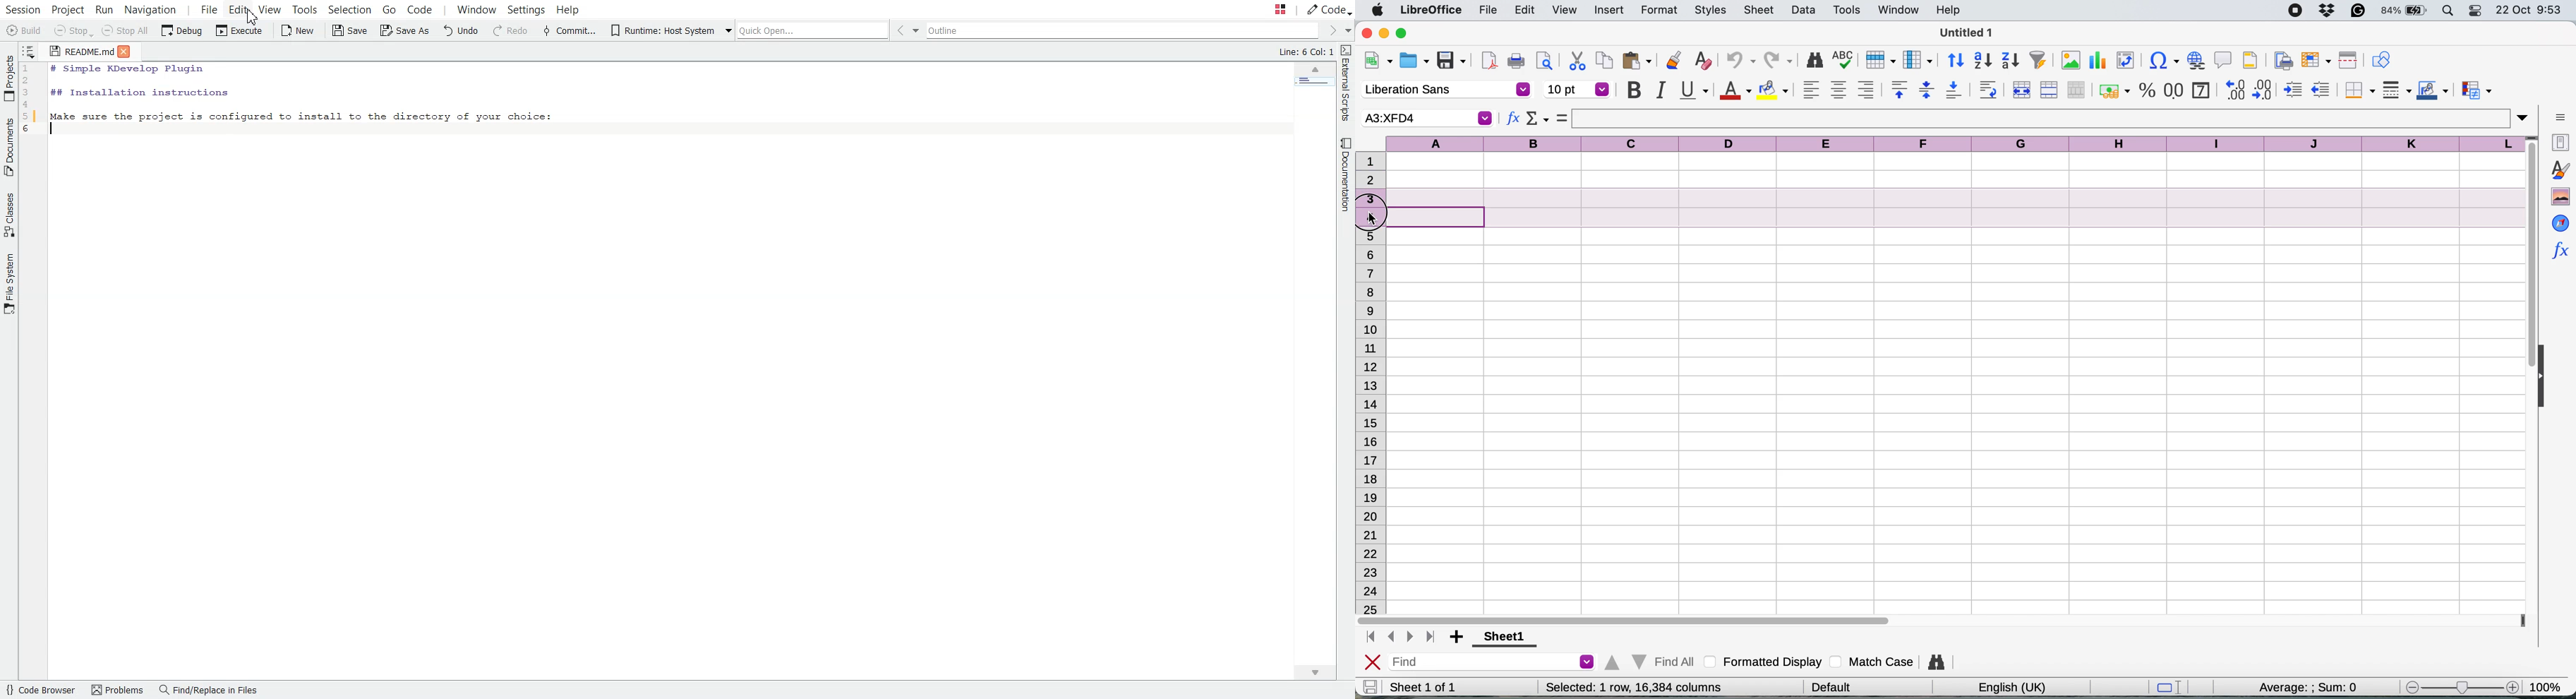 This screenshot has height=700, width=2576. What do you see at coordinates (2559, 141) in the screenshot?
I see `properties` at bounding box center [2559, 141].